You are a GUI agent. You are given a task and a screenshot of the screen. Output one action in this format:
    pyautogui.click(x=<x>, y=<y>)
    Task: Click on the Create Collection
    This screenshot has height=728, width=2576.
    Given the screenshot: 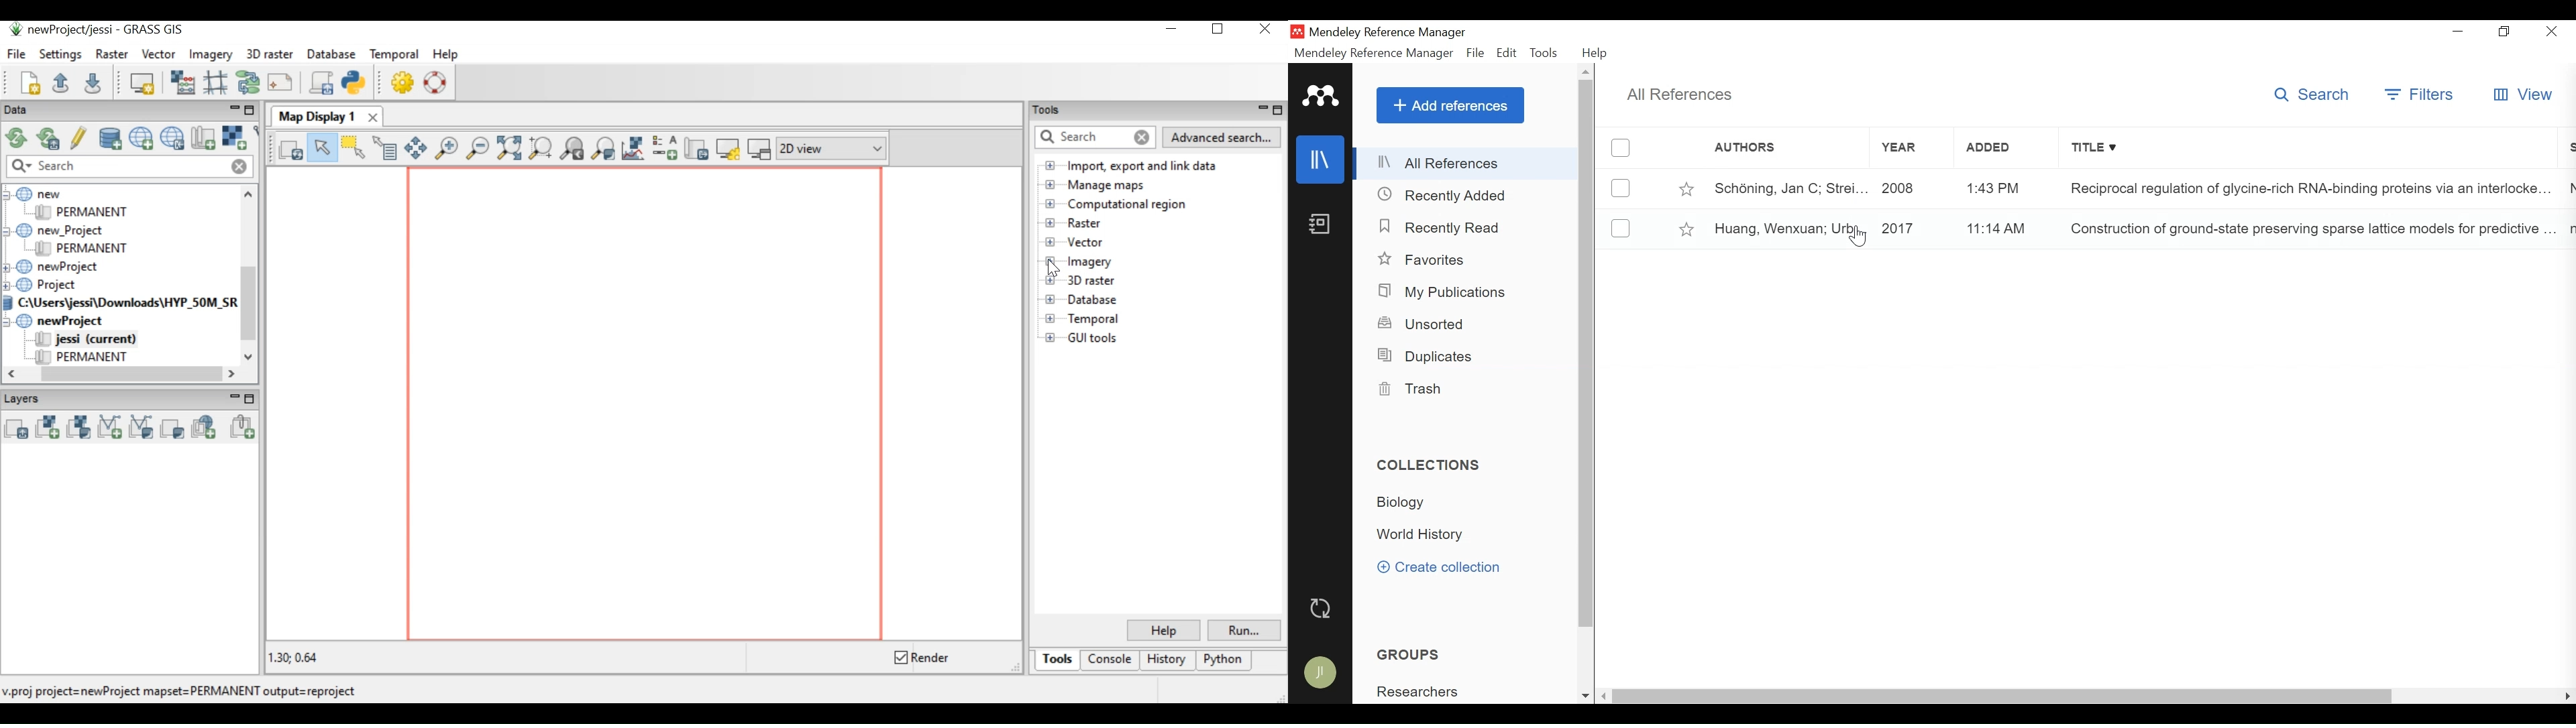 What is the action you would take?
    pyautogui.click(x=1439, y=566)
    